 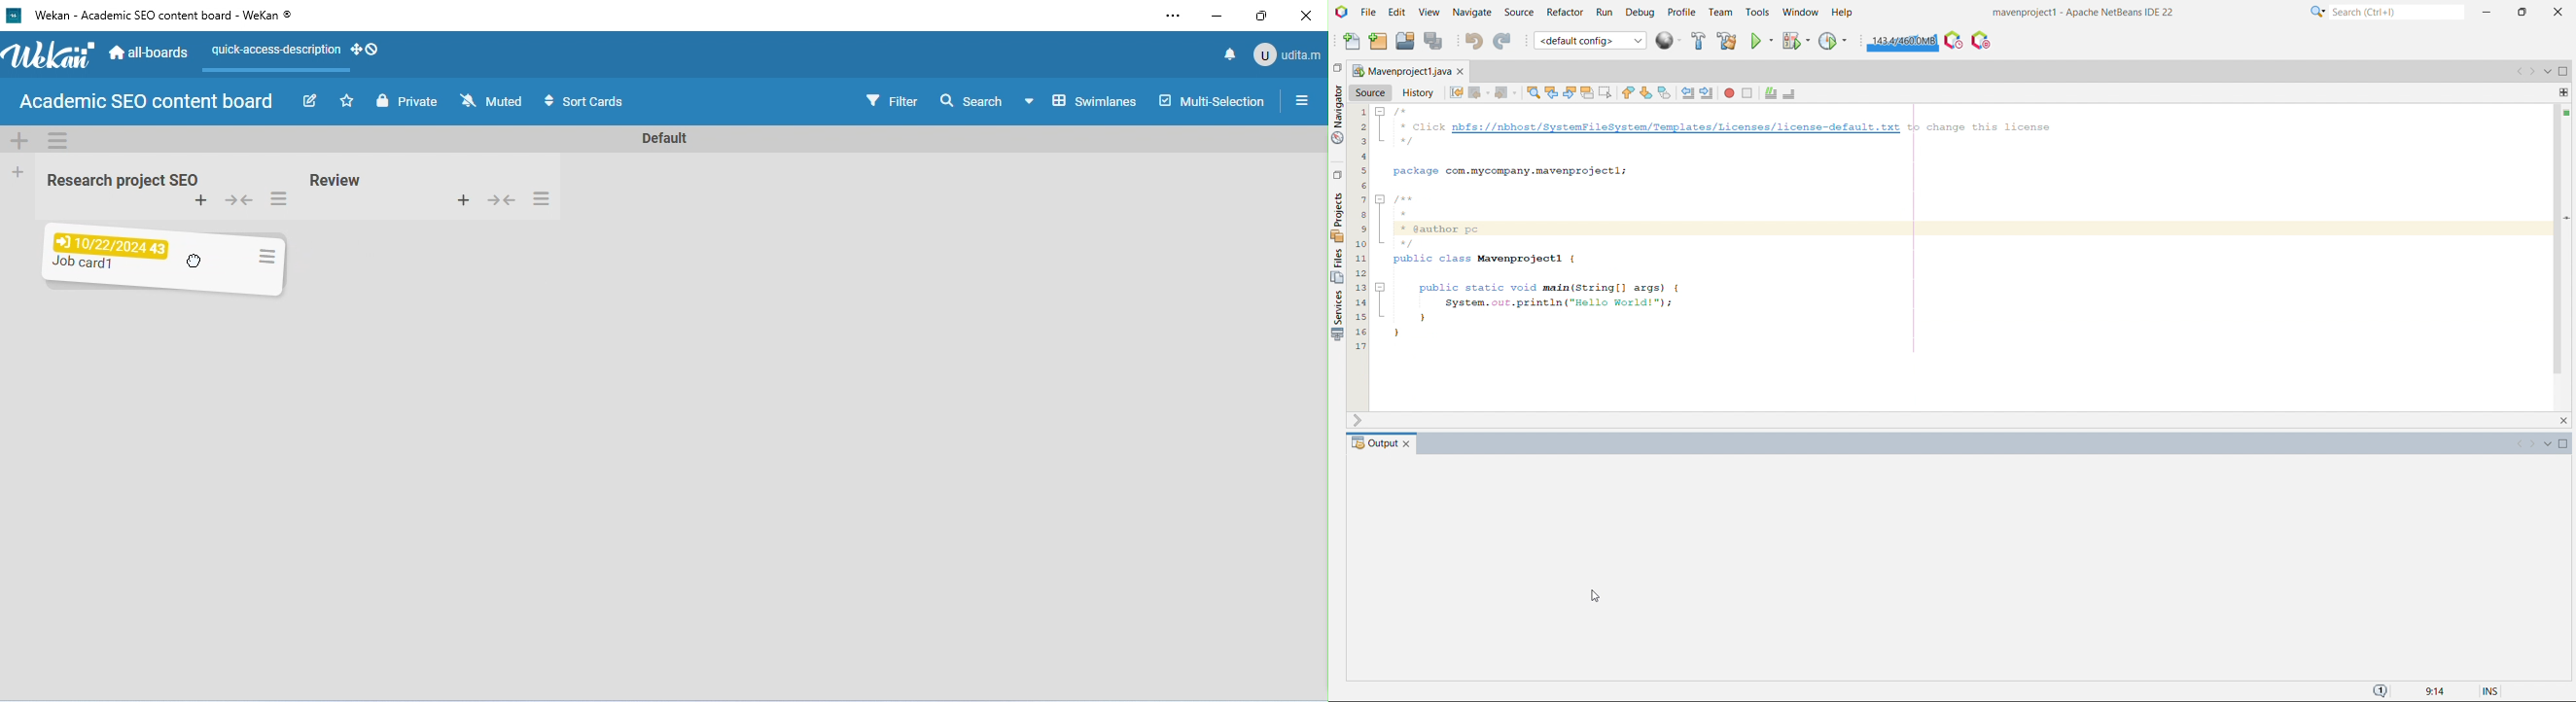 I want to click on wekan logo, so click(x=13, y=17).